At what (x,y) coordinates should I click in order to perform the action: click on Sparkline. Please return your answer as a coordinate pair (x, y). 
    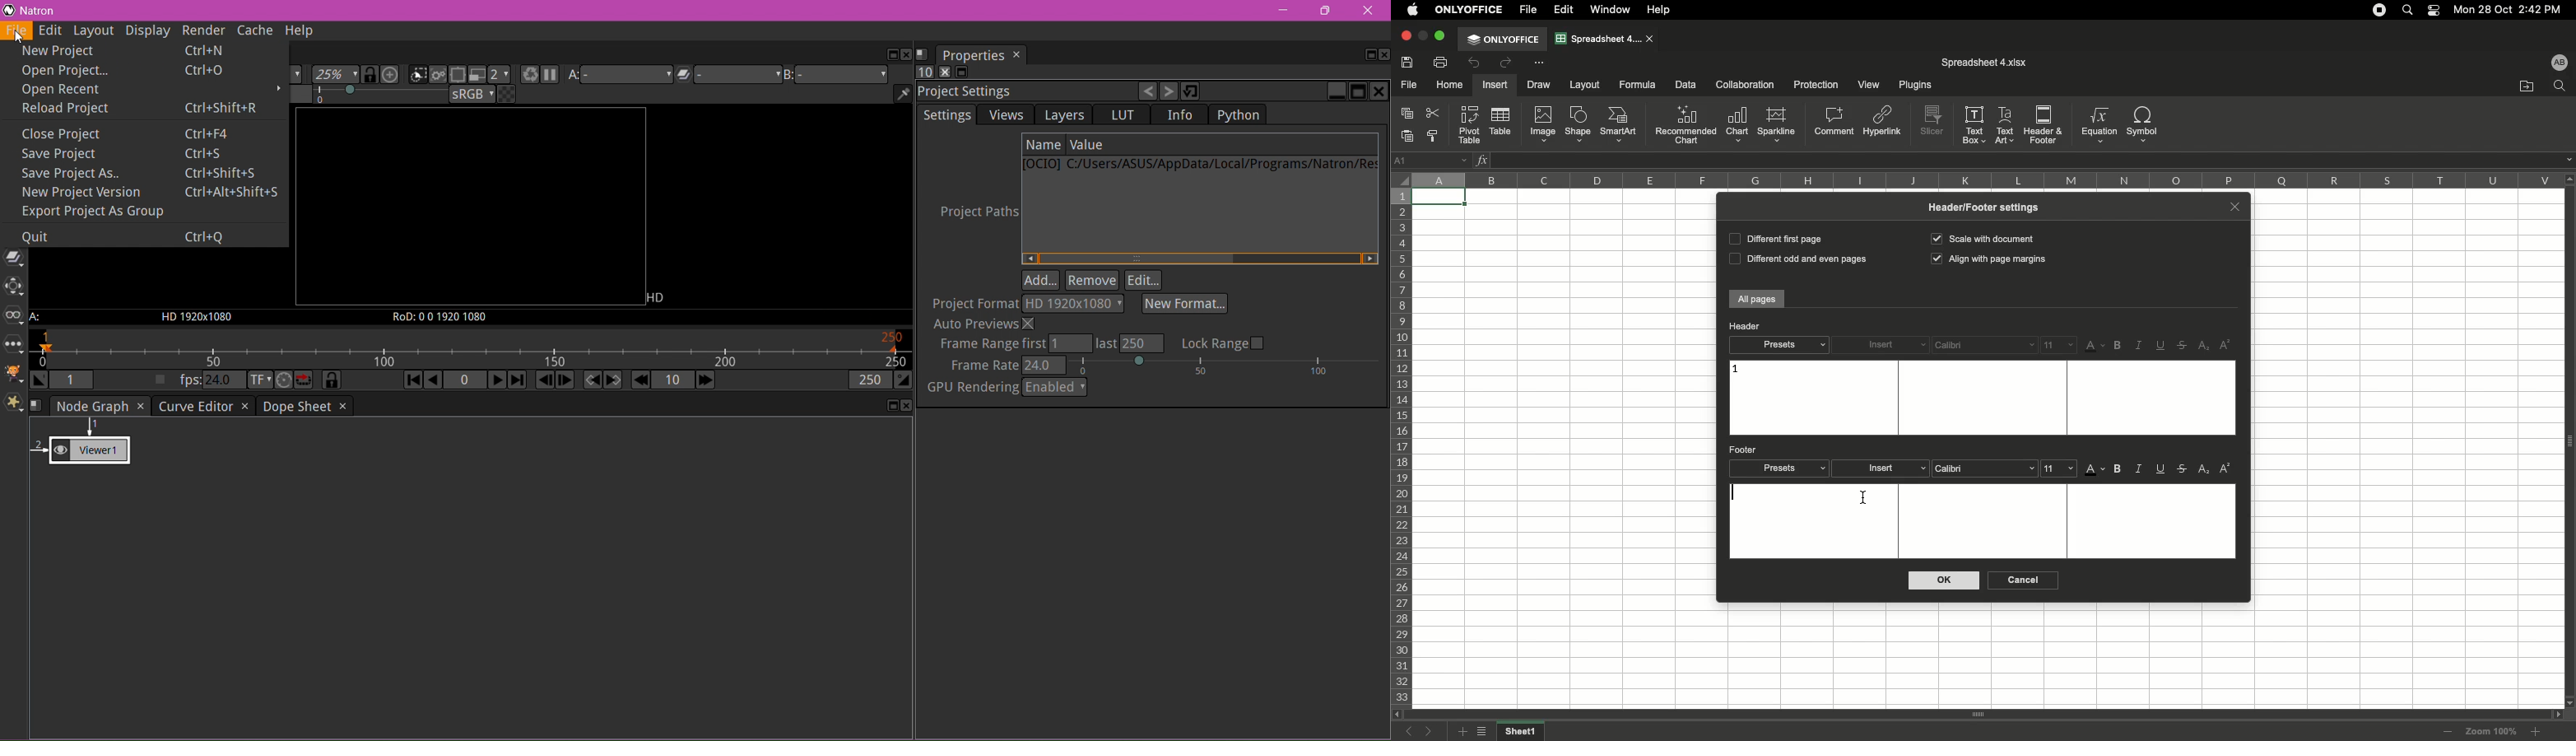
    Looking at the image, I should click on (1776, 124).